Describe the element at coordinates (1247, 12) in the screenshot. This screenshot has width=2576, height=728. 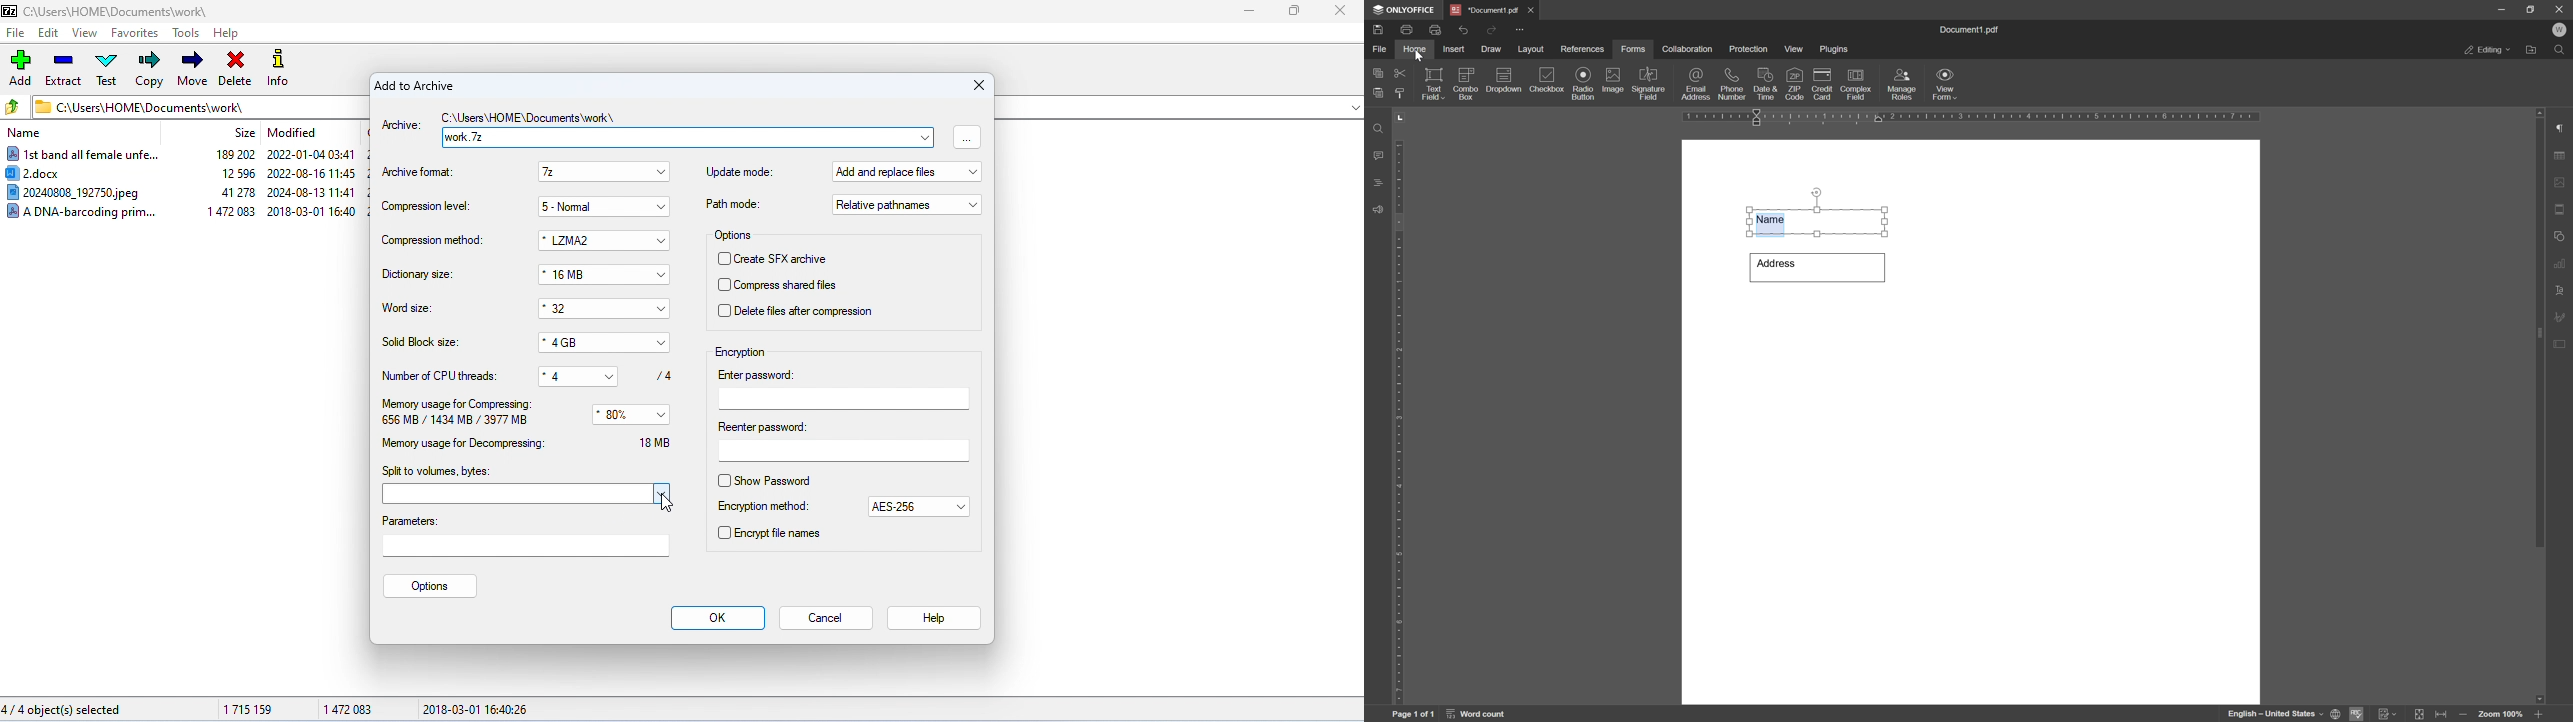
I see `minimize` at that location.